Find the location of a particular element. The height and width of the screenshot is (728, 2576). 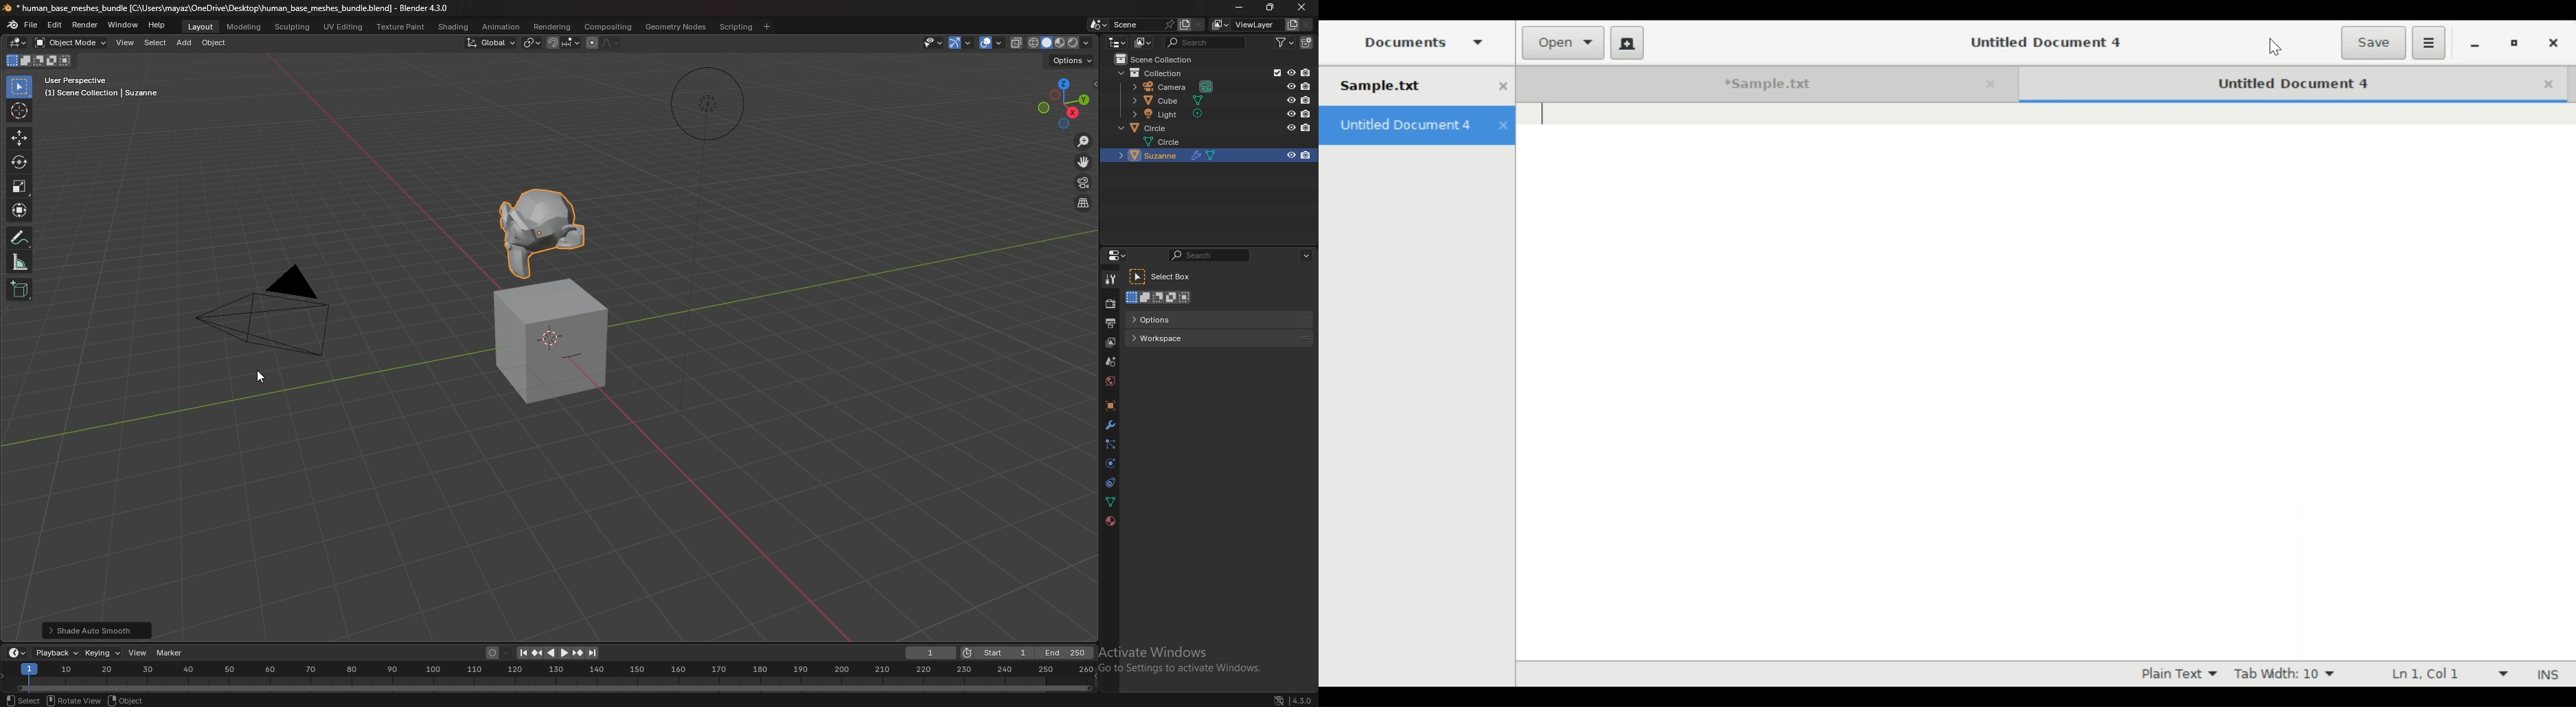

filter is located at coordinates (1284, 43).